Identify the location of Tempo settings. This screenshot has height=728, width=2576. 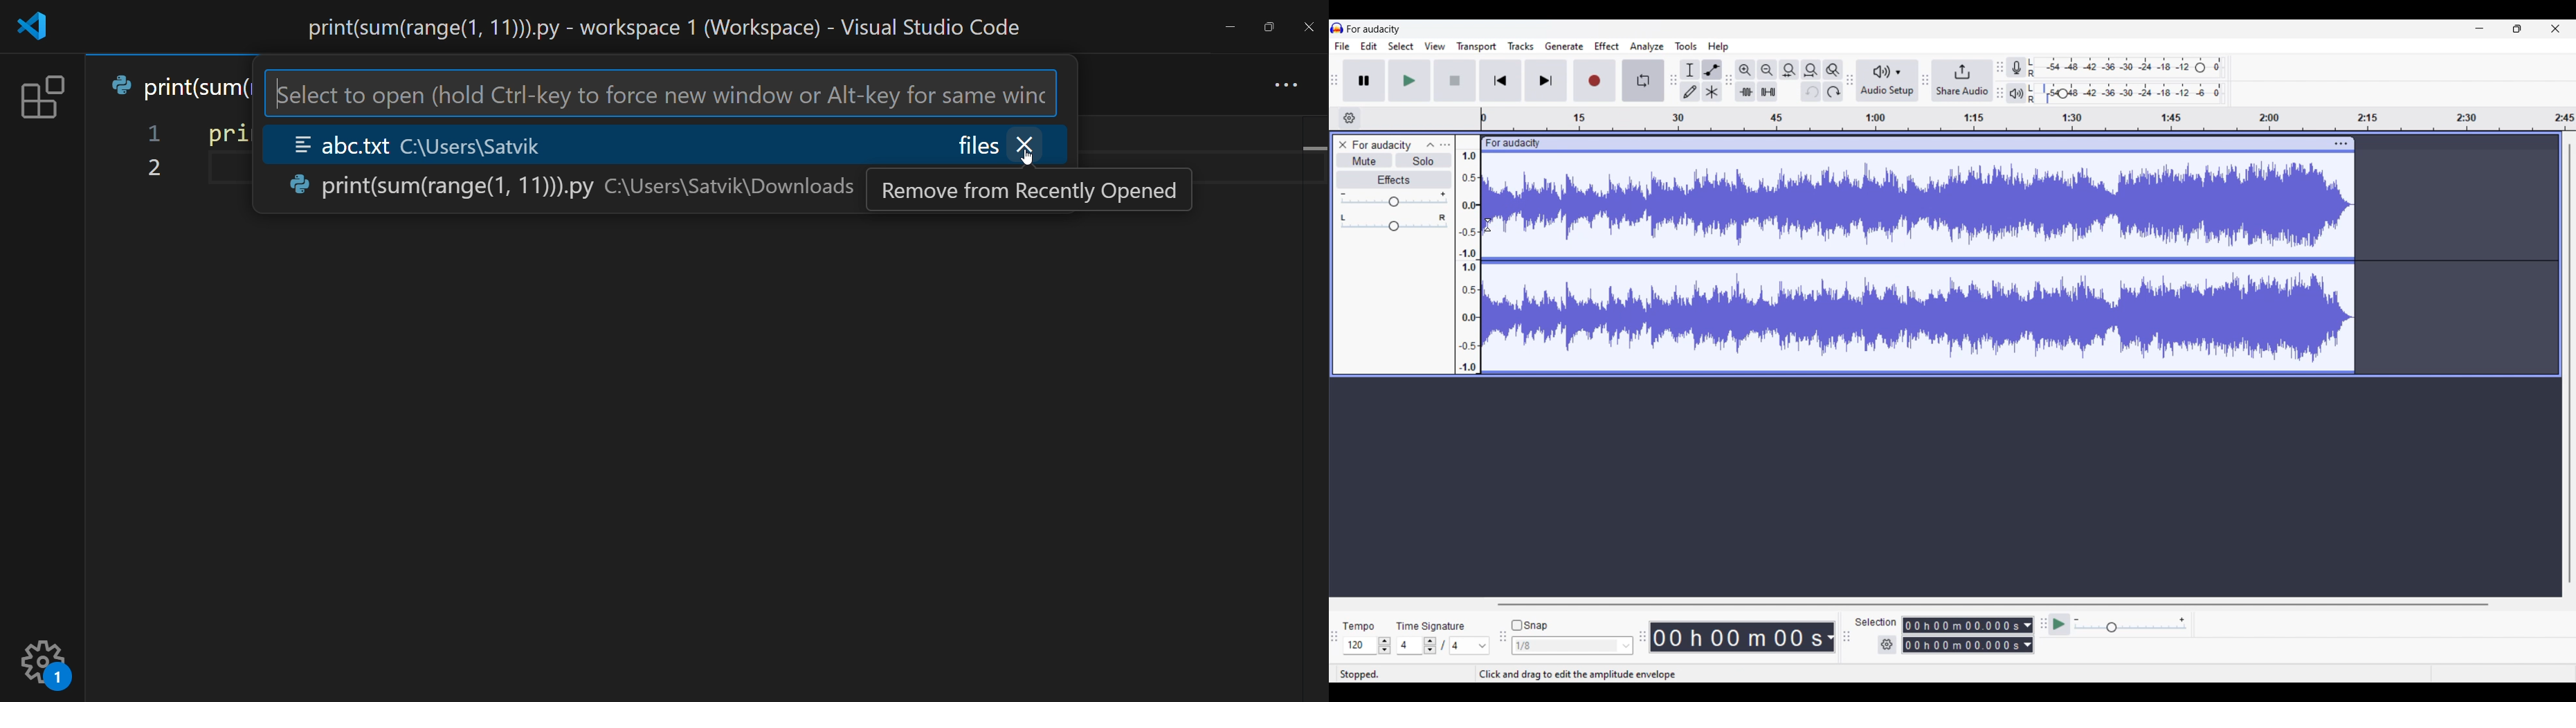
(1367, 645).